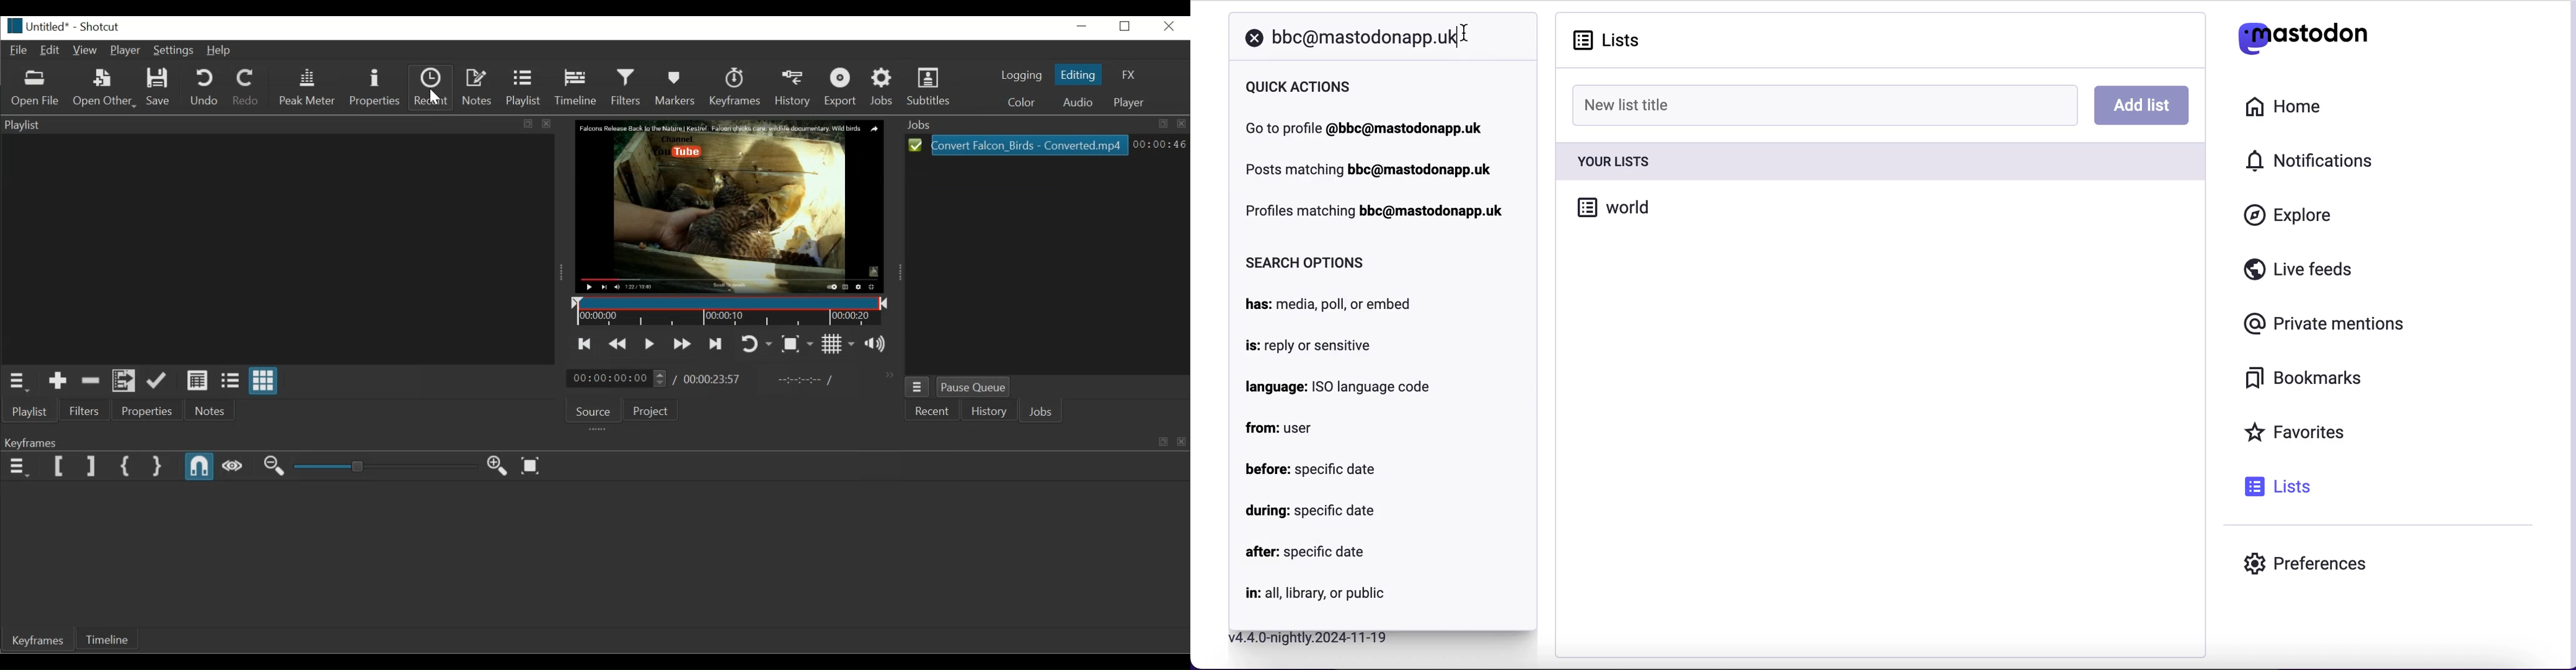 Image resolution: width=2576 pixels, height=672 pixels. What do you see at coordinates (246, 89) in the screenshot?
I see `Redo` at bounding box center [246, 89].